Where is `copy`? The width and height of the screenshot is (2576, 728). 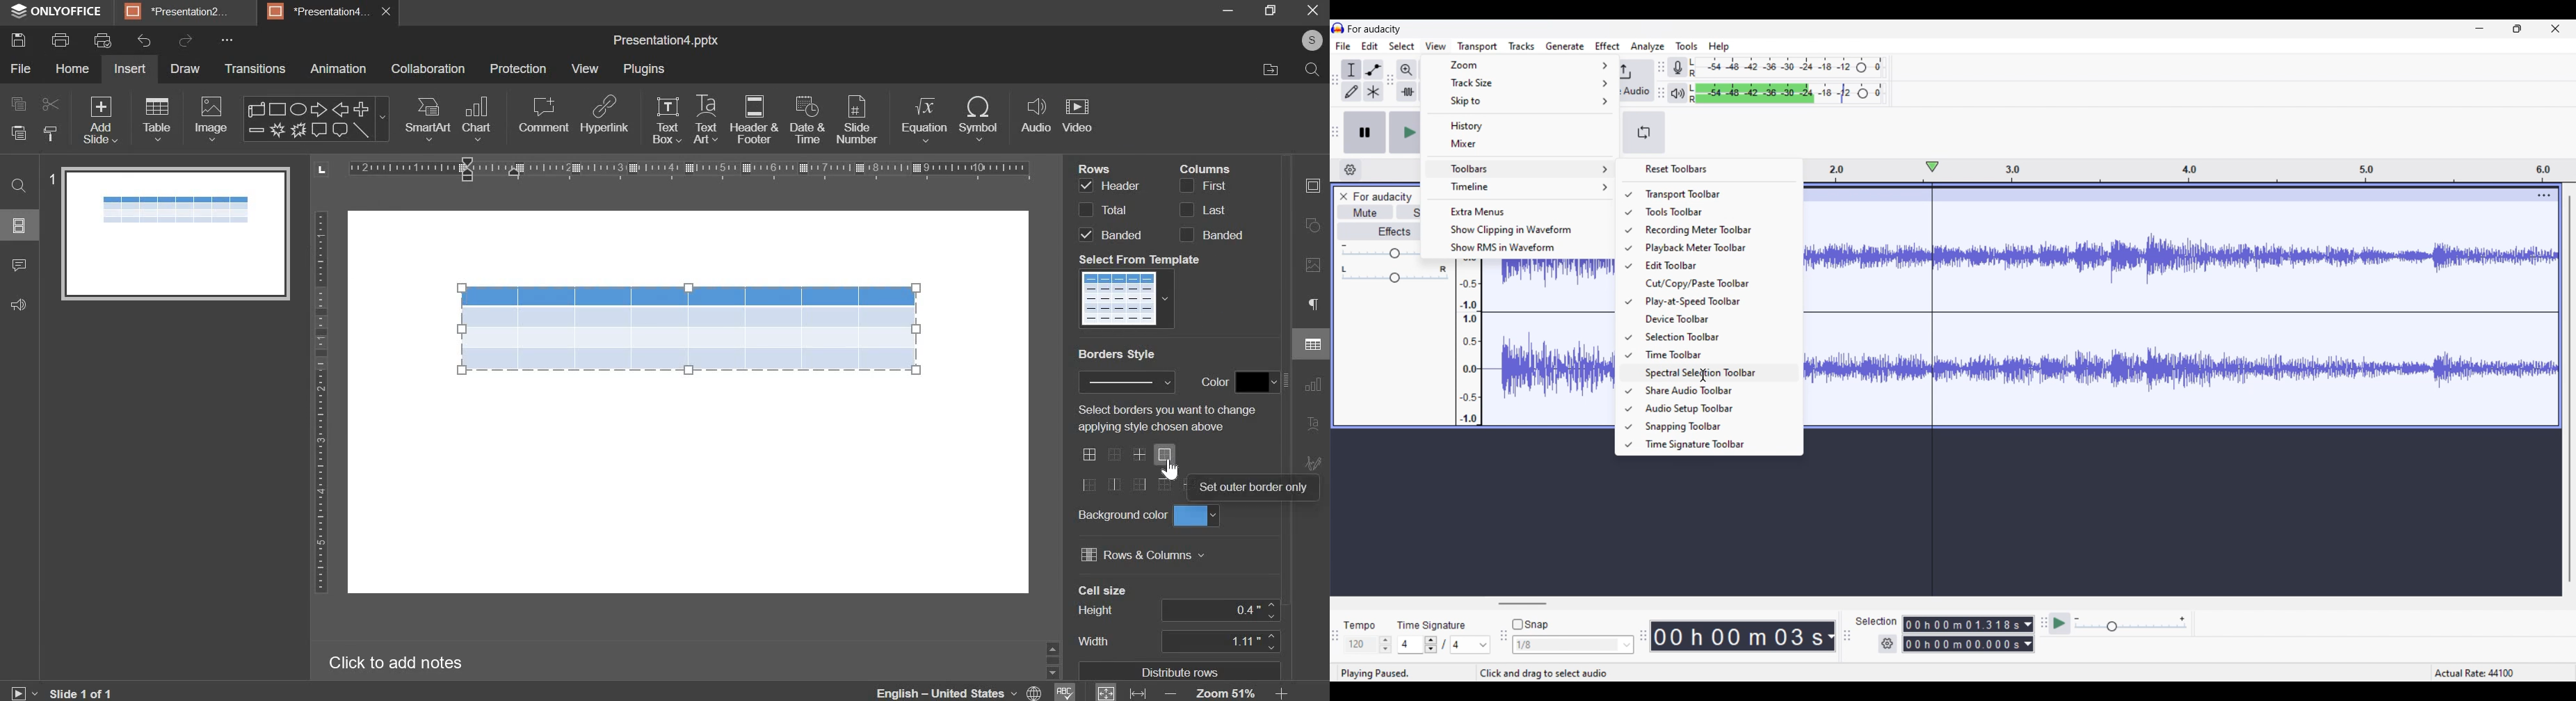
copy is located at coordinates (17, 105).